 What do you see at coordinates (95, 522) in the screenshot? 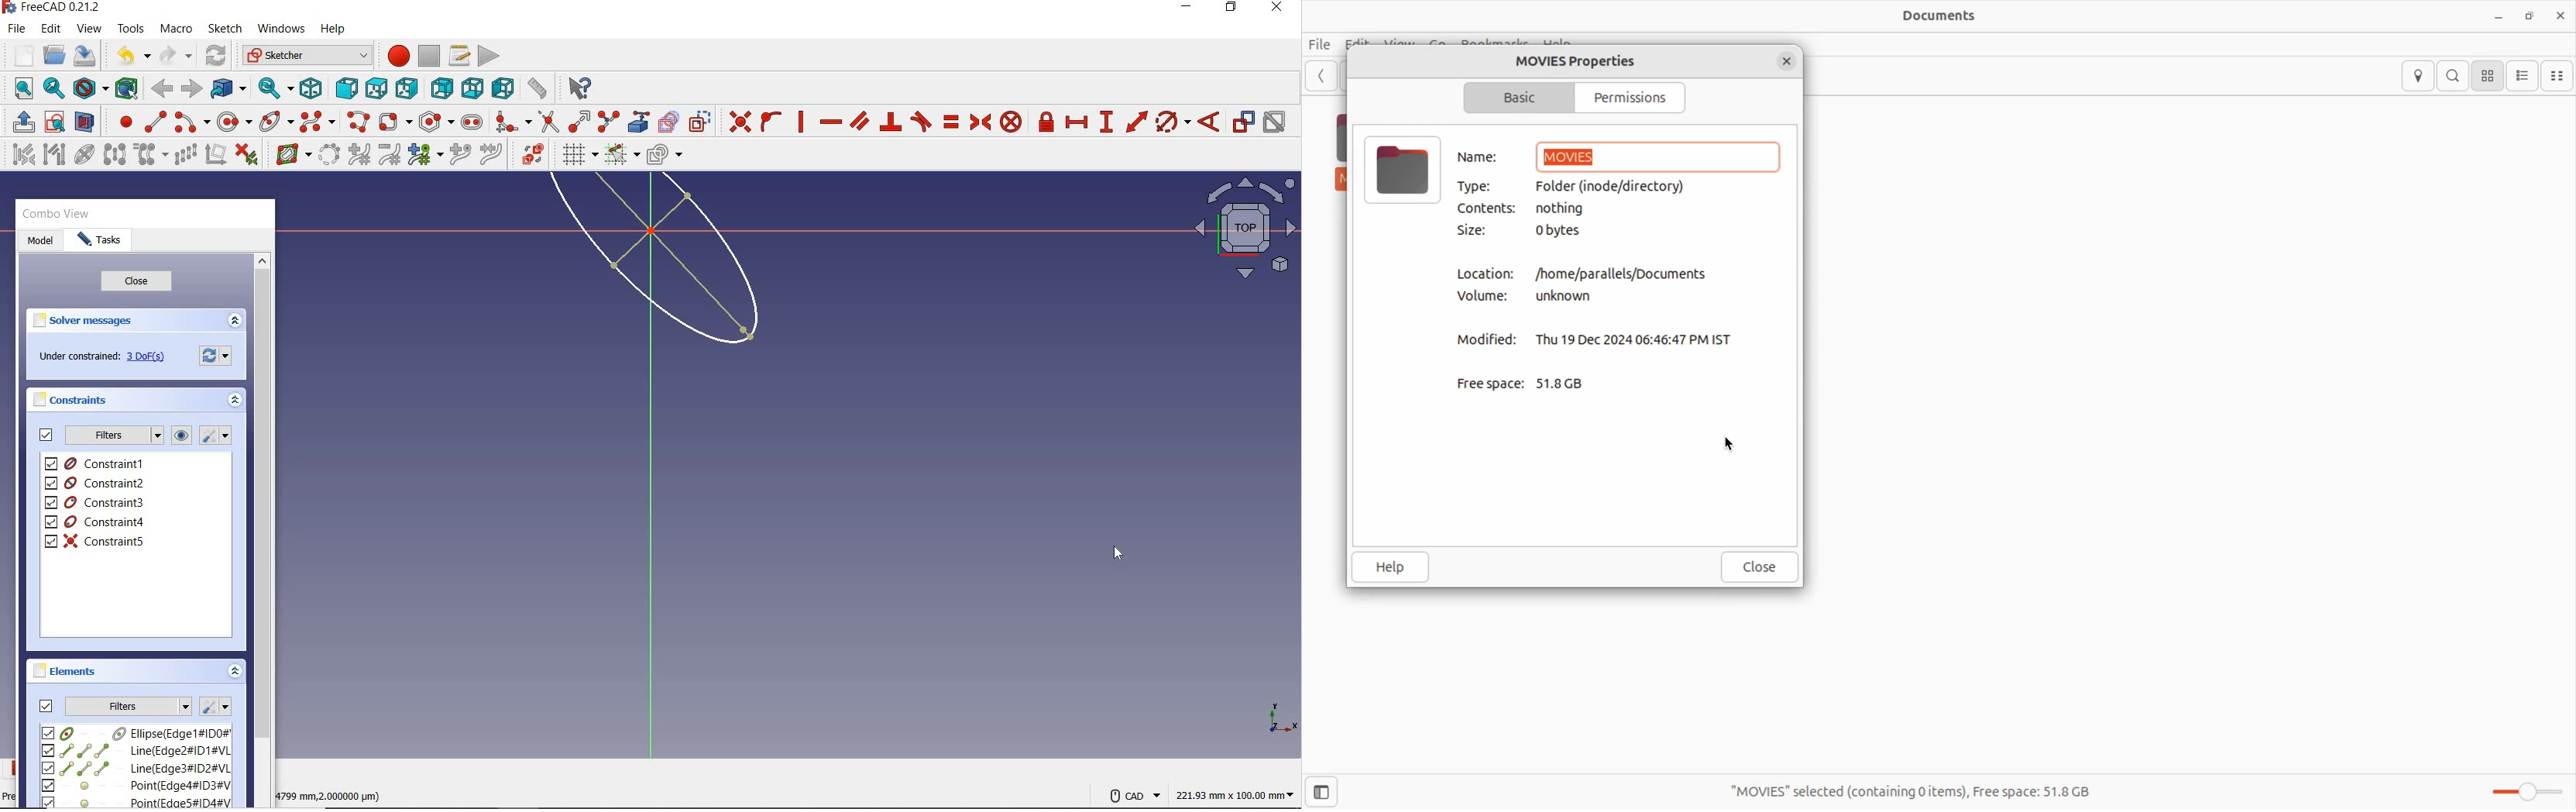
I see `constraint4` at bounding box center [95, 522].